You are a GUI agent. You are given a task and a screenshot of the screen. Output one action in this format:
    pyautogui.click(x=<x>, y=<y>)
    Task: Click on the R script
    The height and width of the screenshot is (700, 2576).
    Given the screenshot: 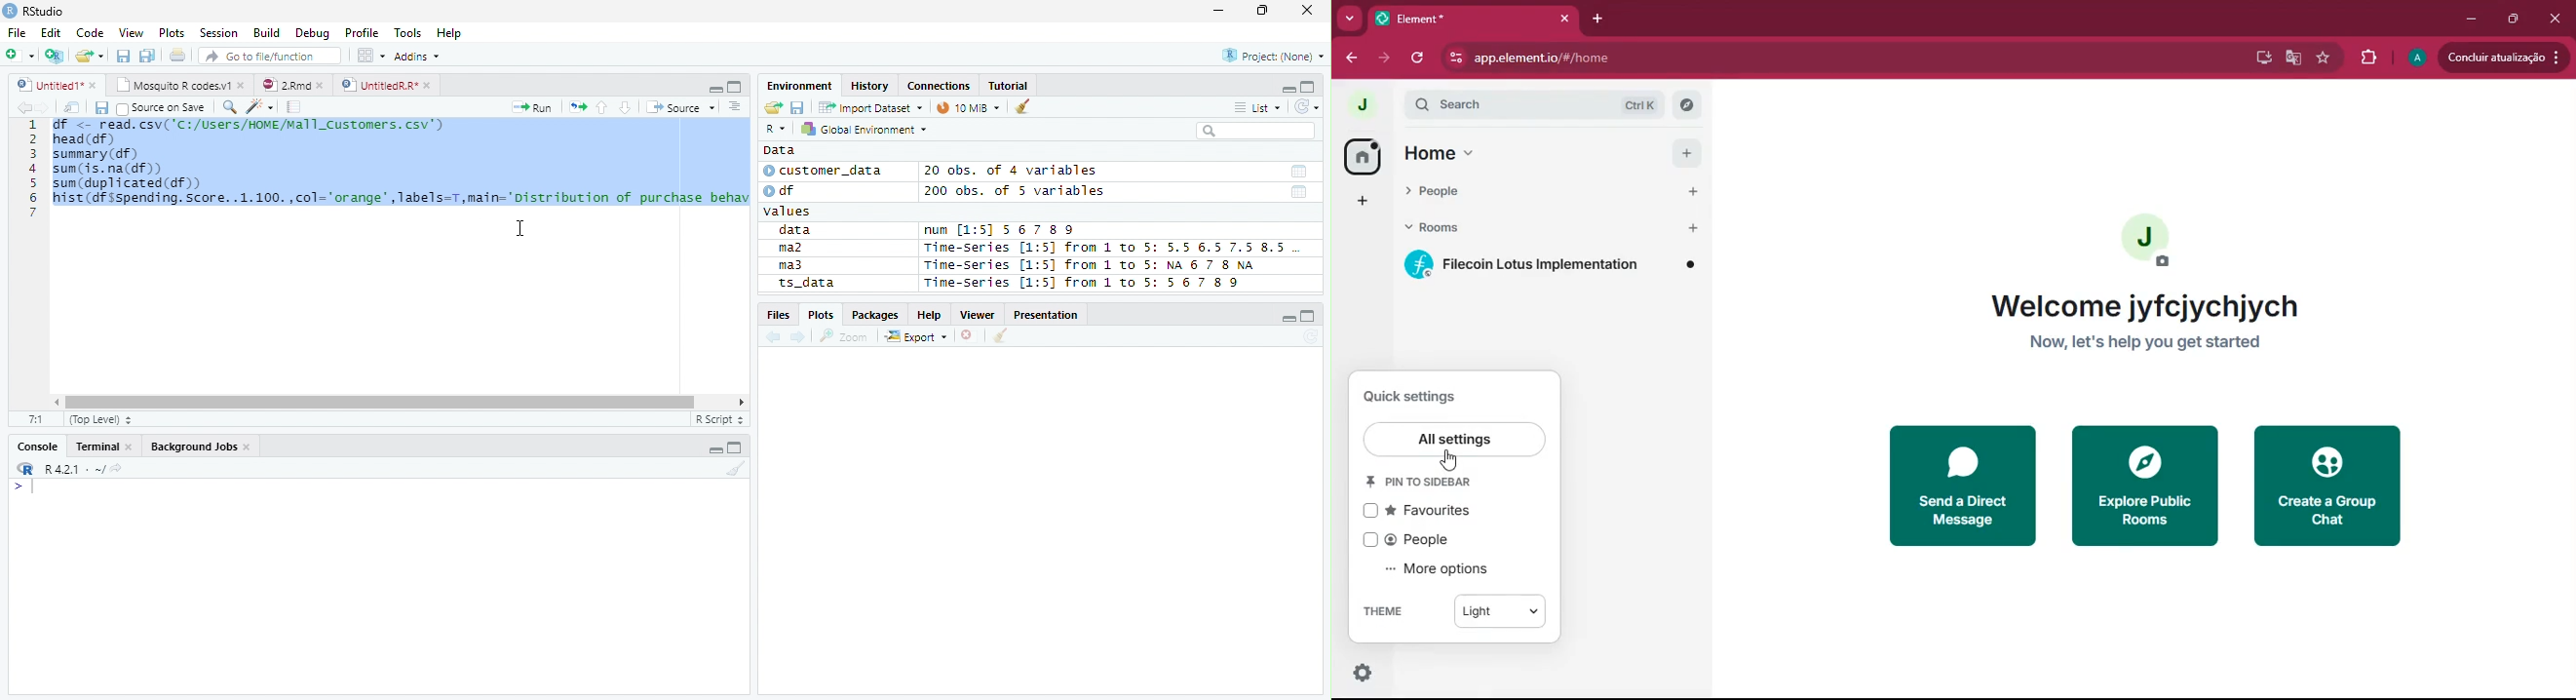 What is the action you would take?
    pyautogui.click(x=718, y=419)
    